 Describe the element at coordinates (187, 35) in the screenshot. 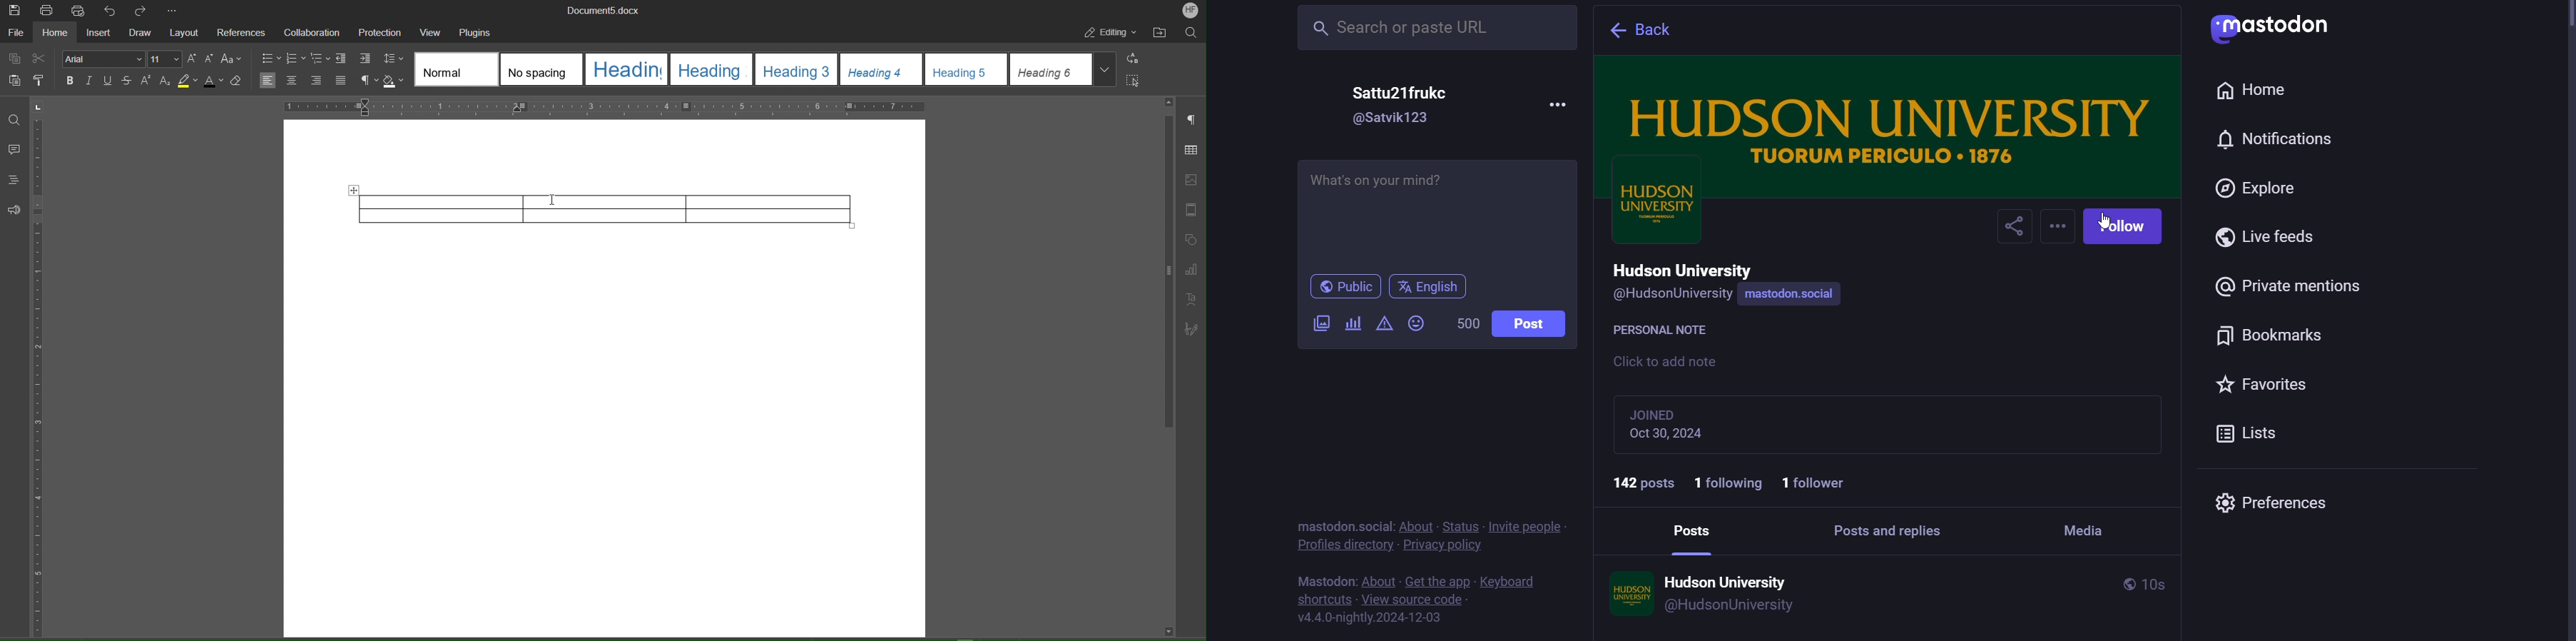

I see `Layout` at that location.